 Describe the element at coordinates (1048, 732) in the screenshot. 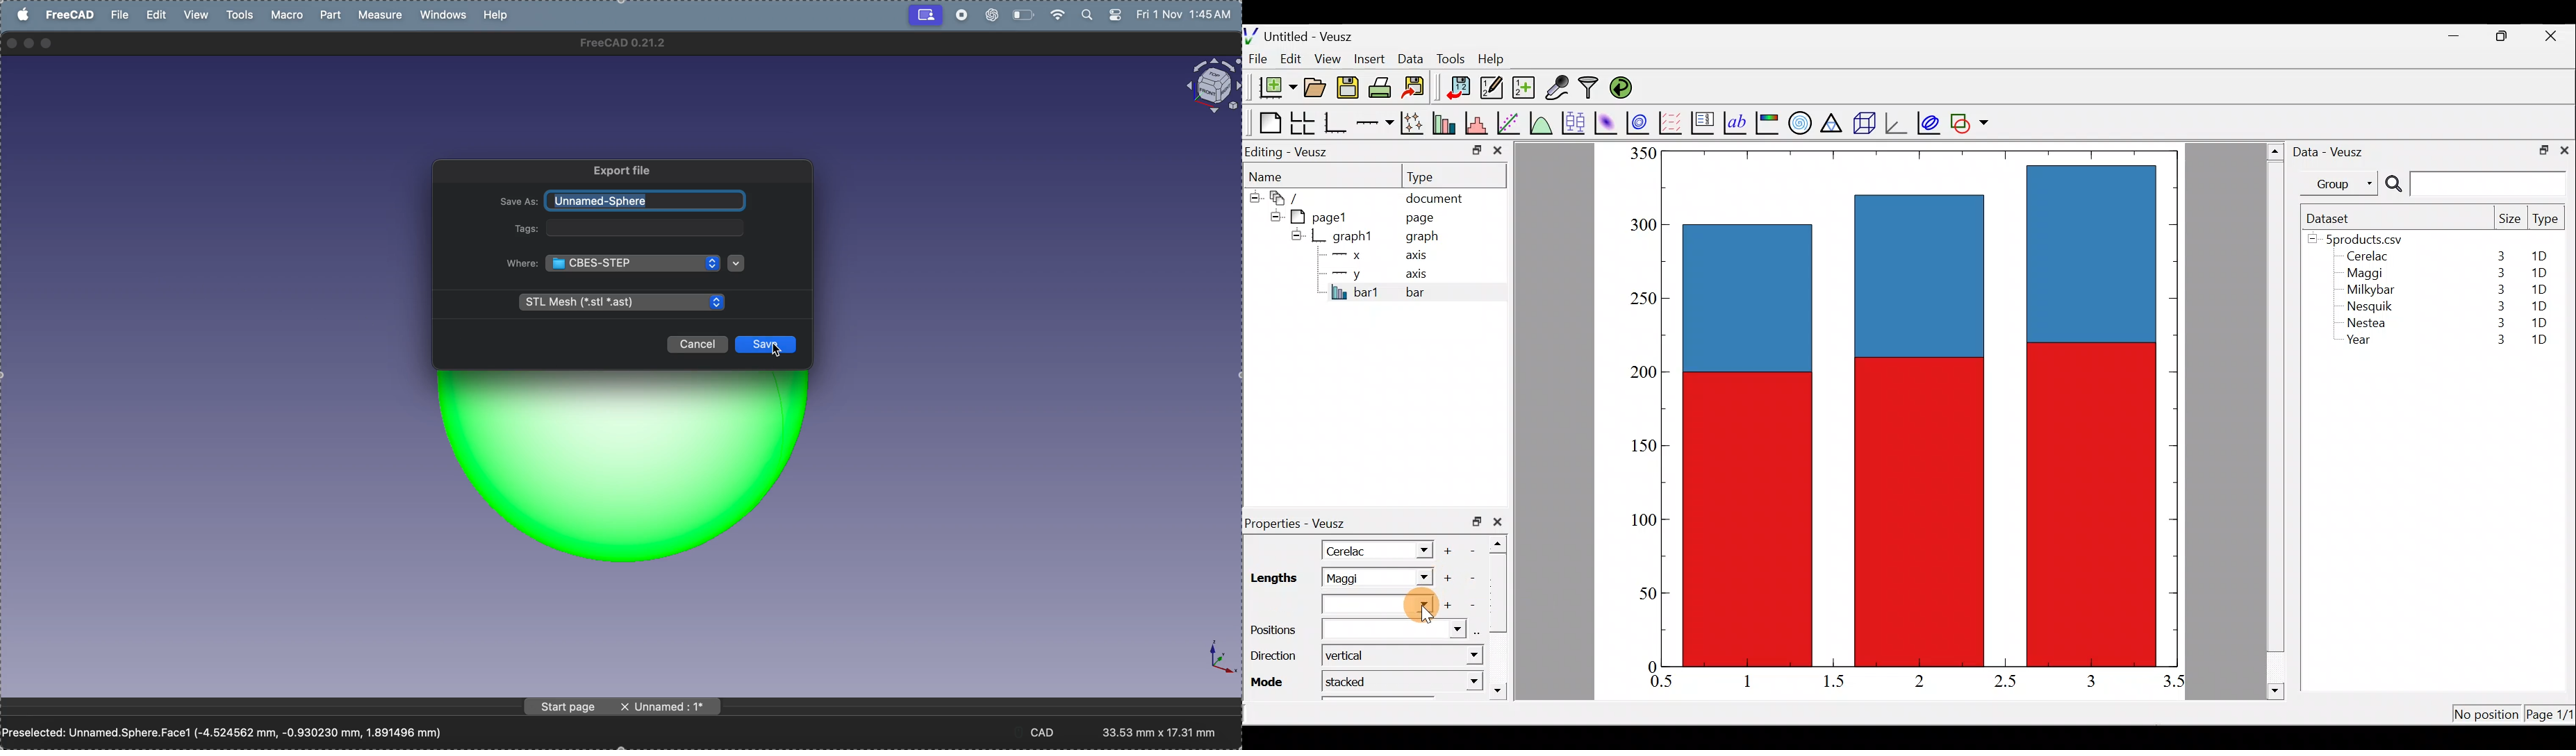

I see `cad` at that location.